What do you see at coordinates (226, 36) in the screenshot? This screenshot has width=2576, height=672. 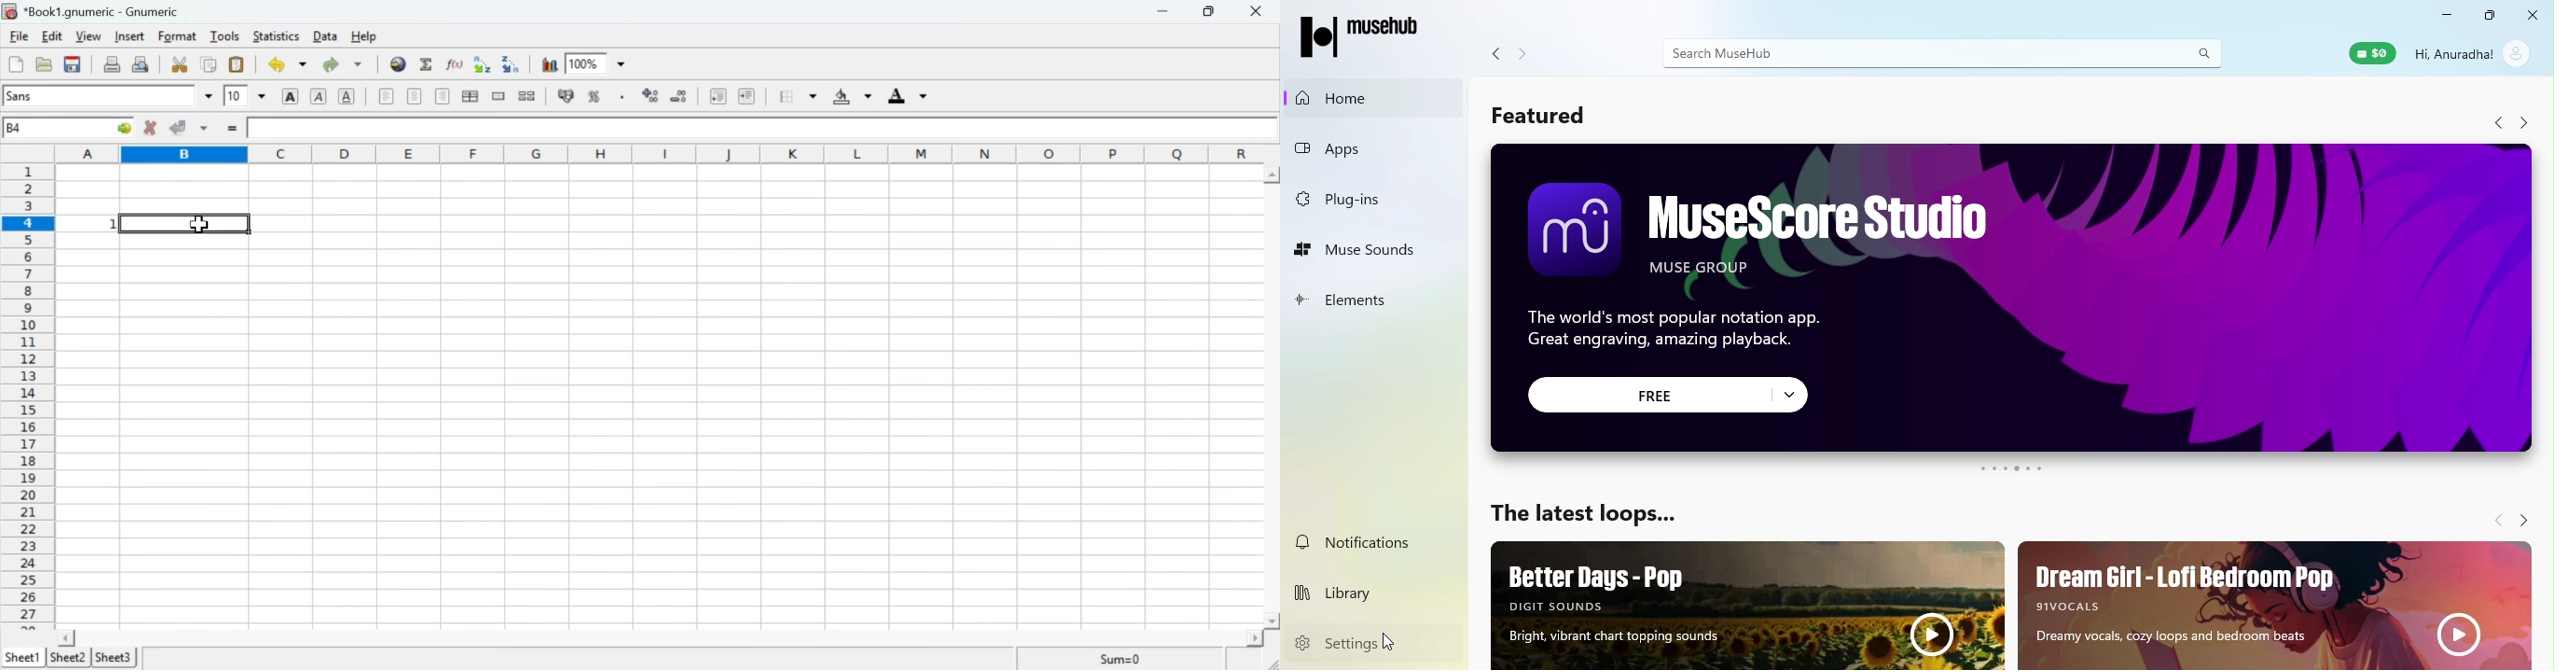 I see `Tools` at bounding box center [226, 36].